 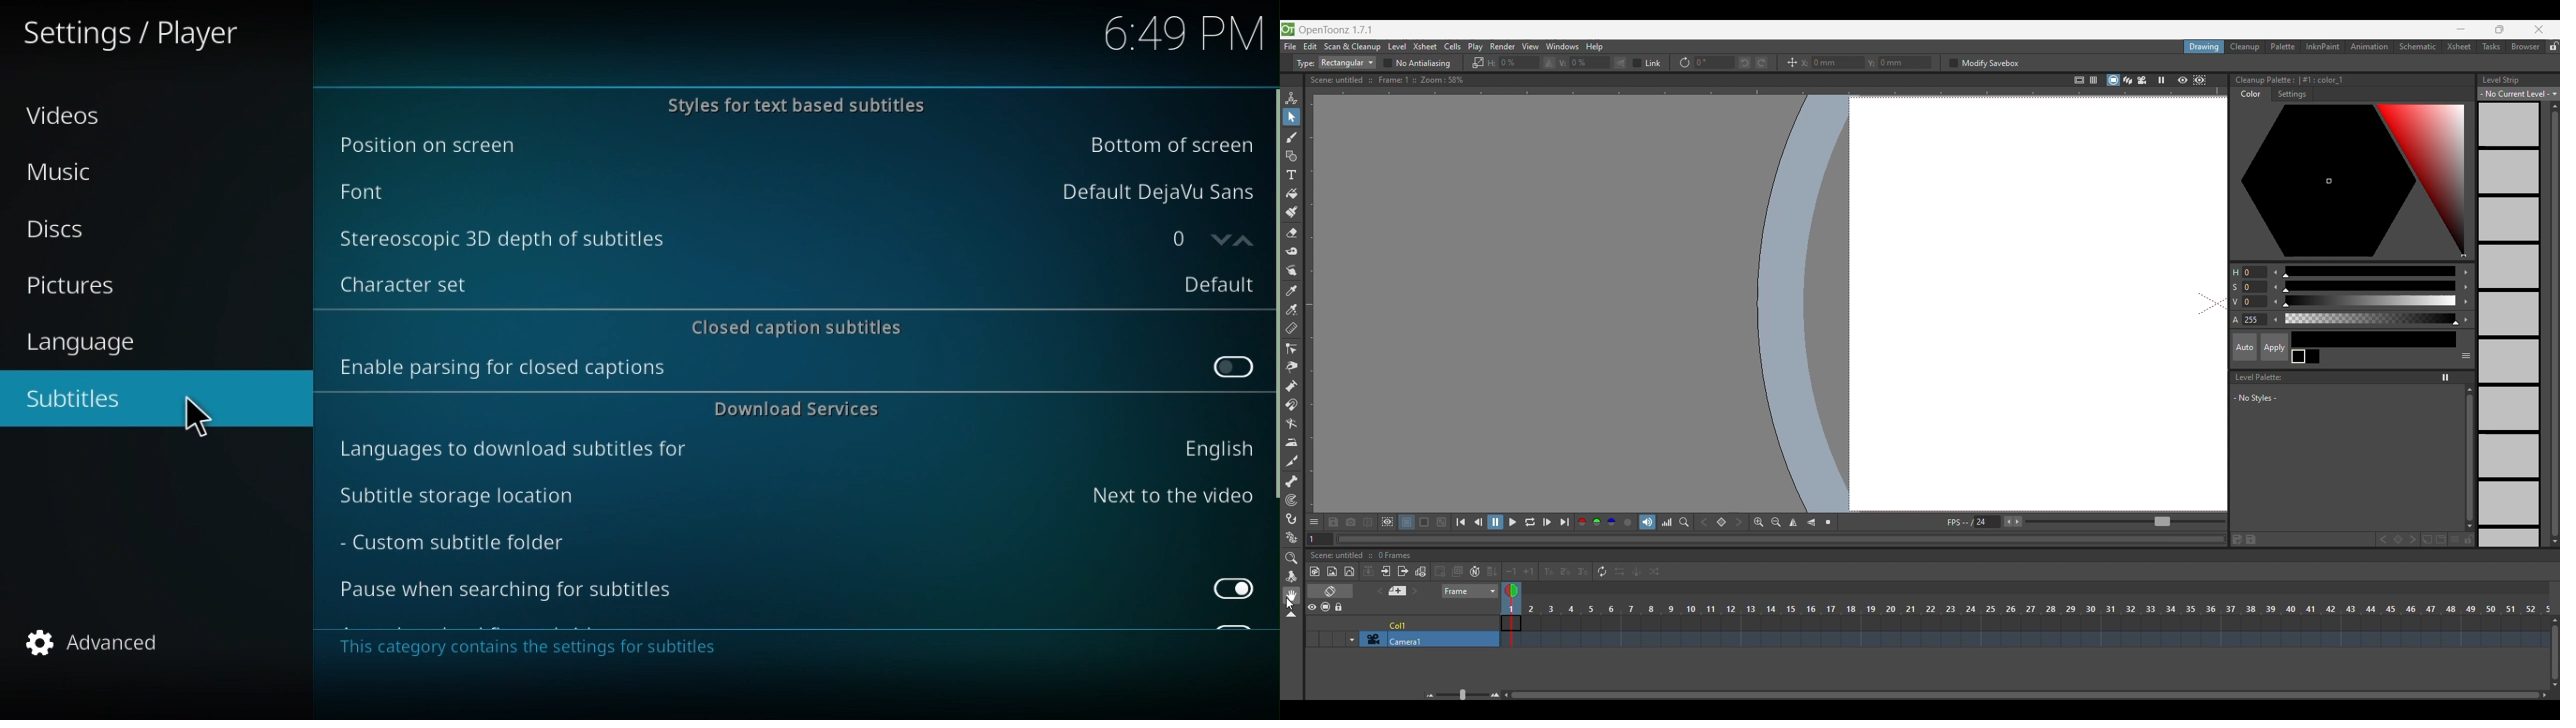 I want to click on Drawing, so click(x=2204, y=47).